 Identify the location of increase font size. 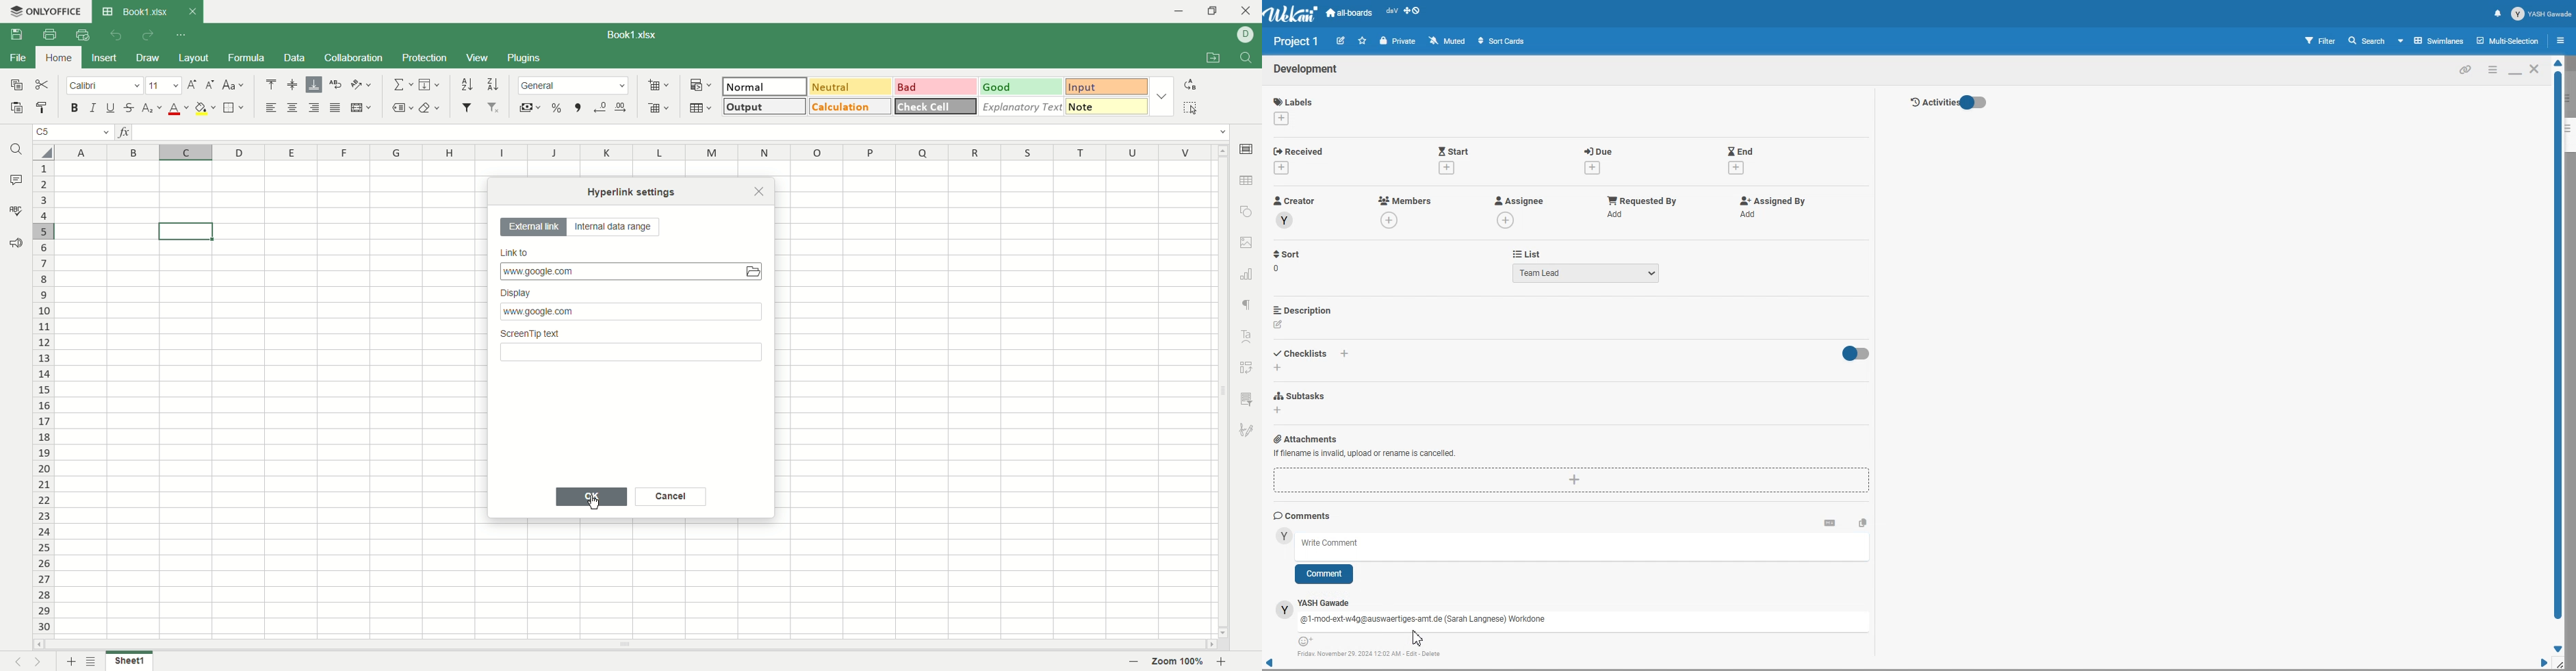
(191, 87).